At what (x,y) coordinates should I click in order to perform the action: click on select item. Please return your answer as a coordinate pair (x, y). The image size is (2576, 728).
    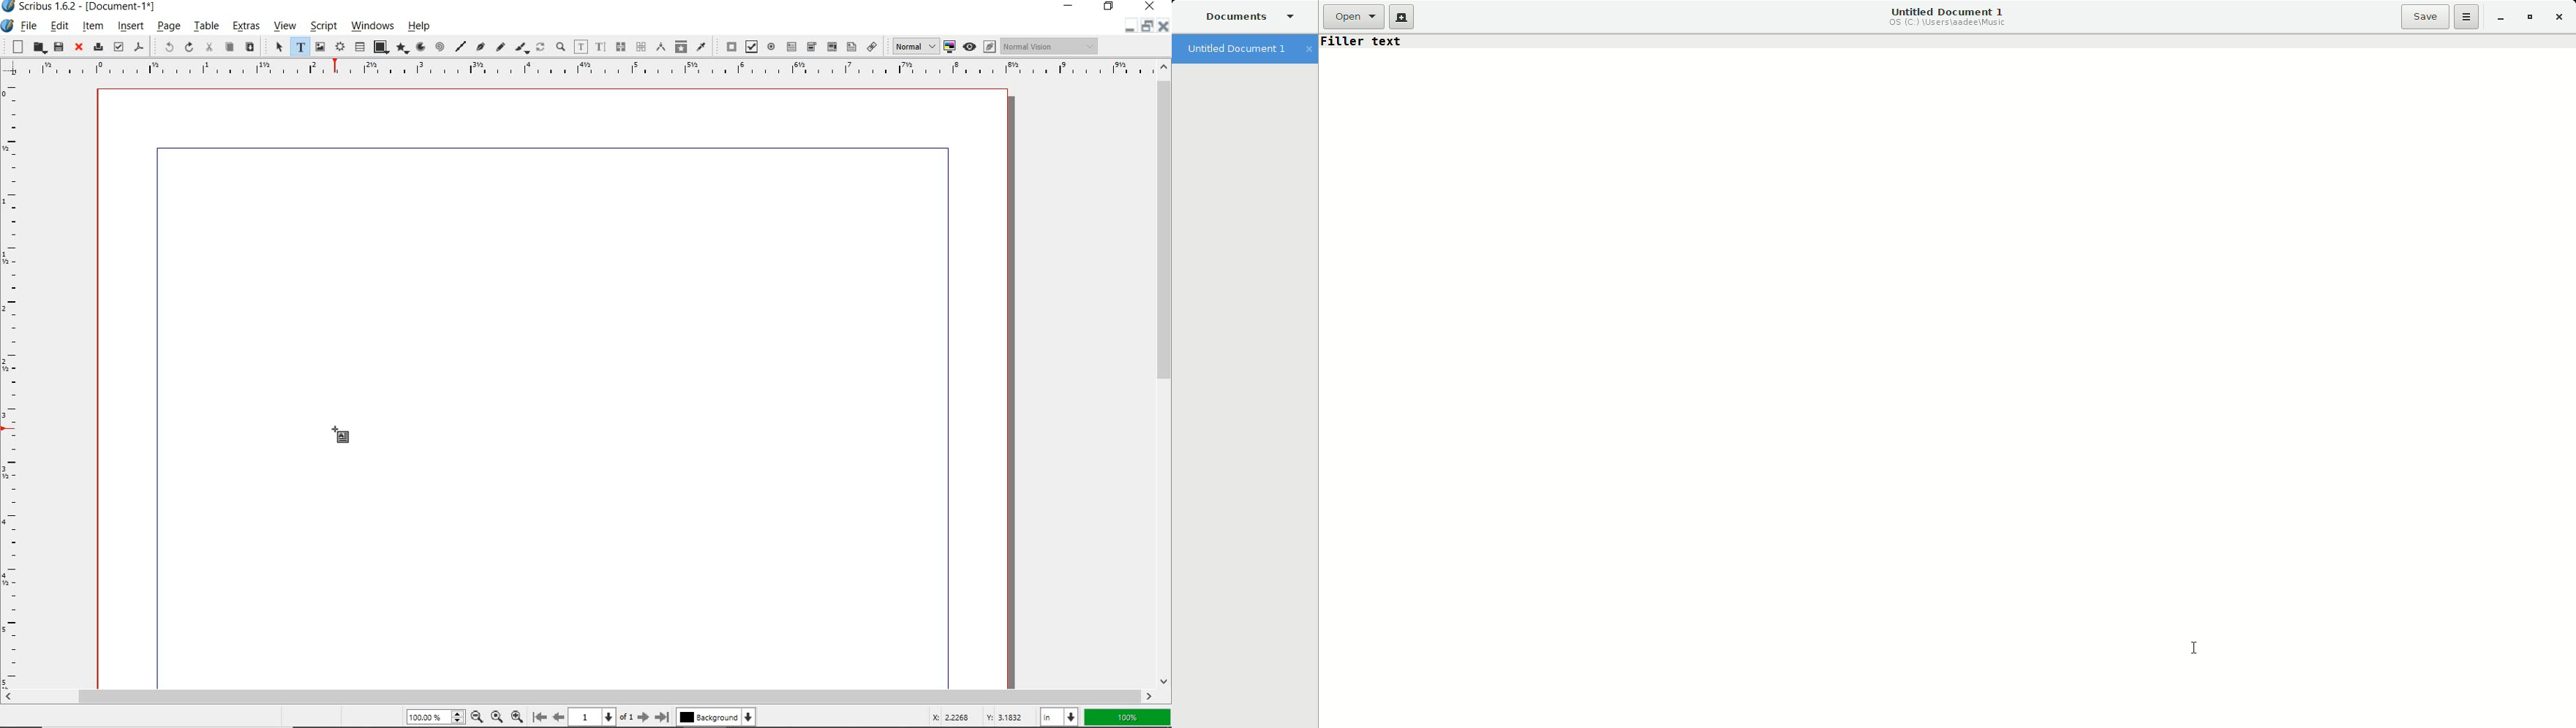
    Looking at the image, I should click on (278, 47).